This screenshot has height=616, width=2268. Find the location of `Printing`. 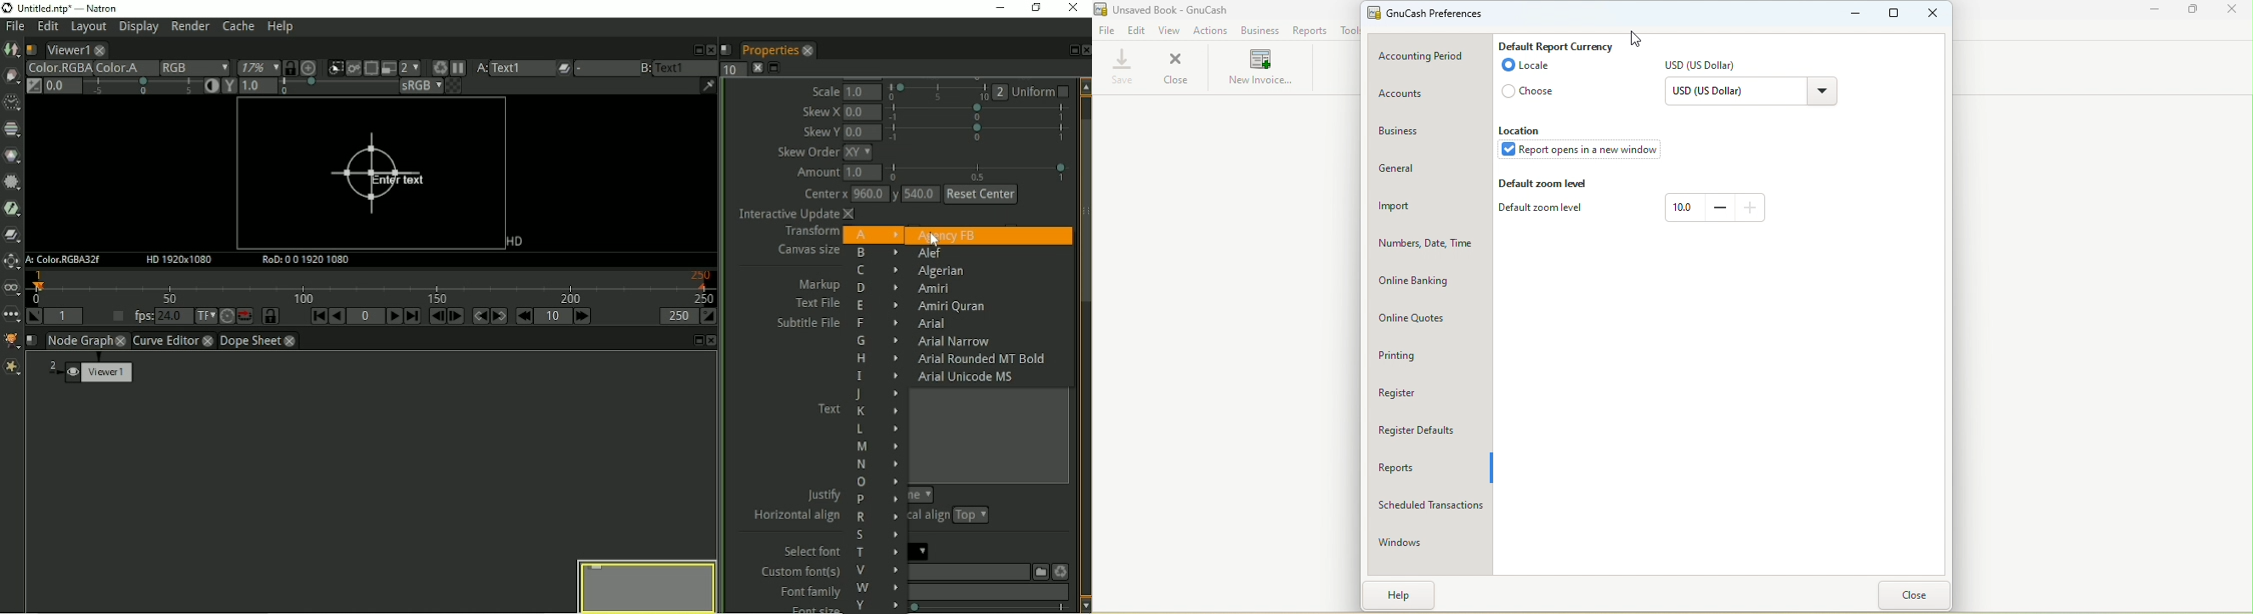

Printing is located at coordinates (1429, 357).